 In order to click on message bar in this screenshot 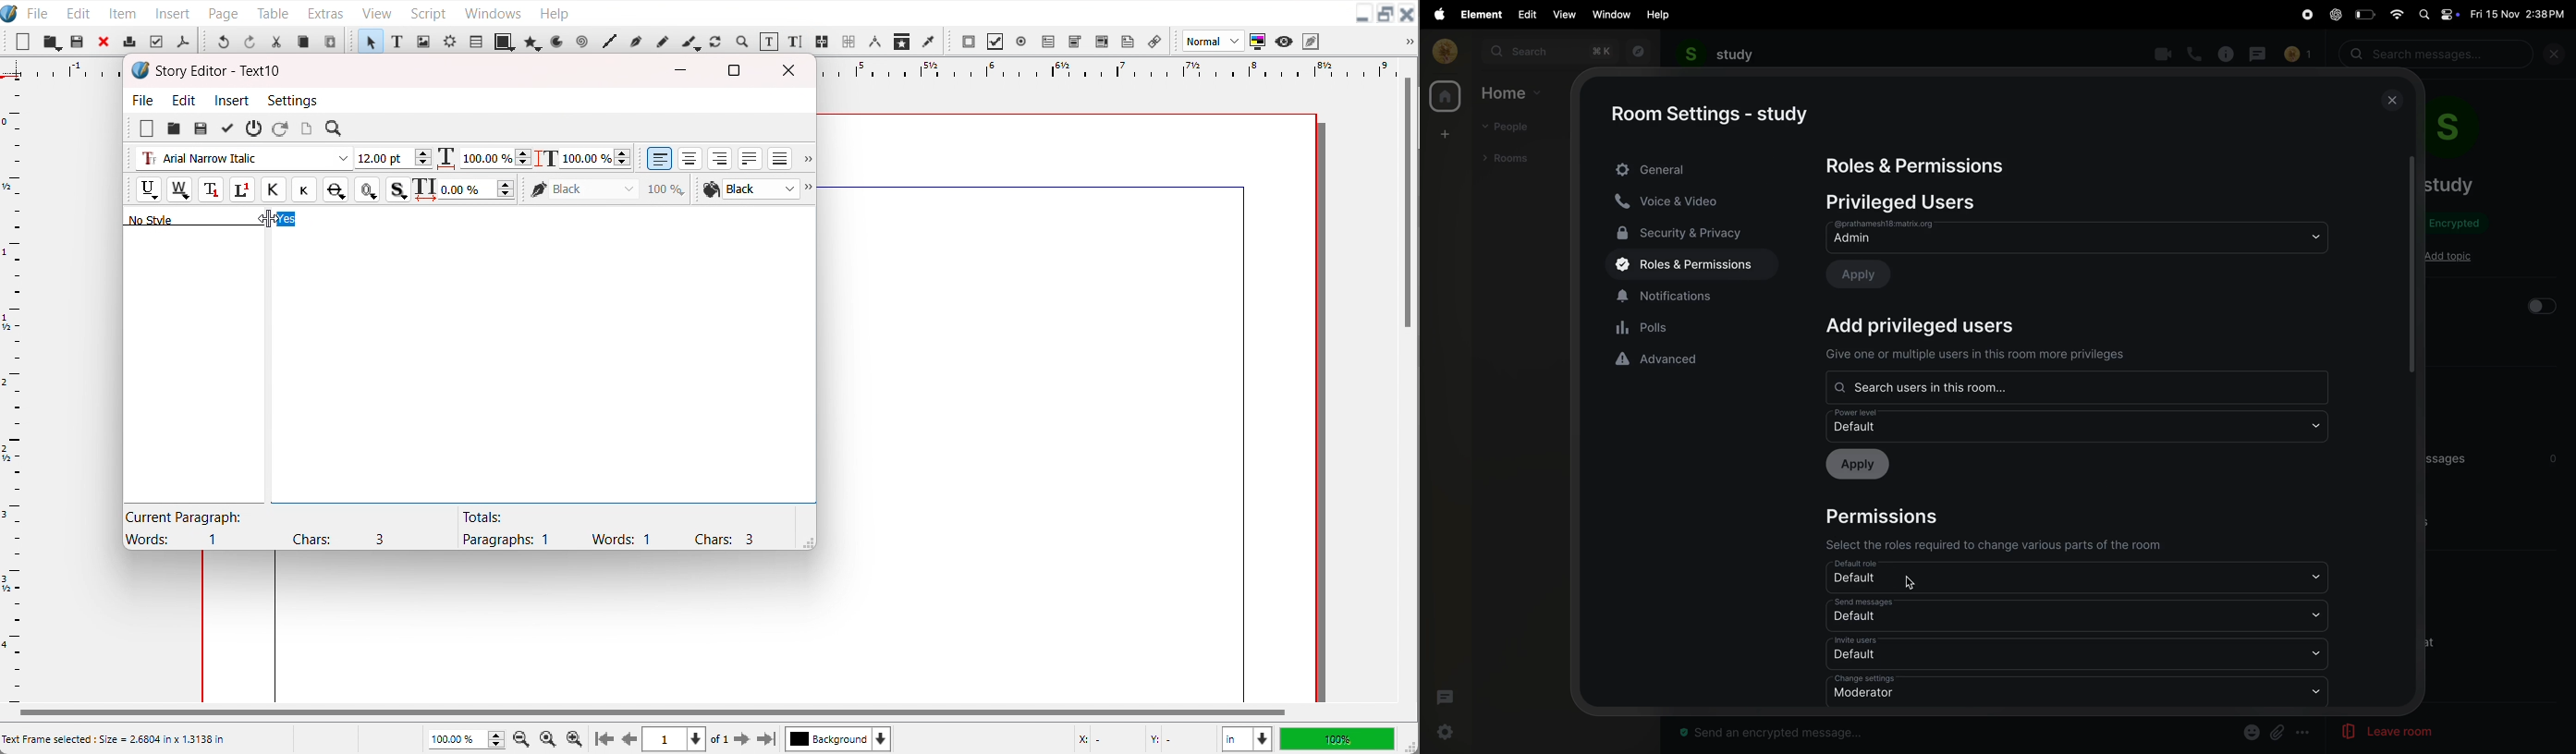, I will do `click(1776, 733)`.